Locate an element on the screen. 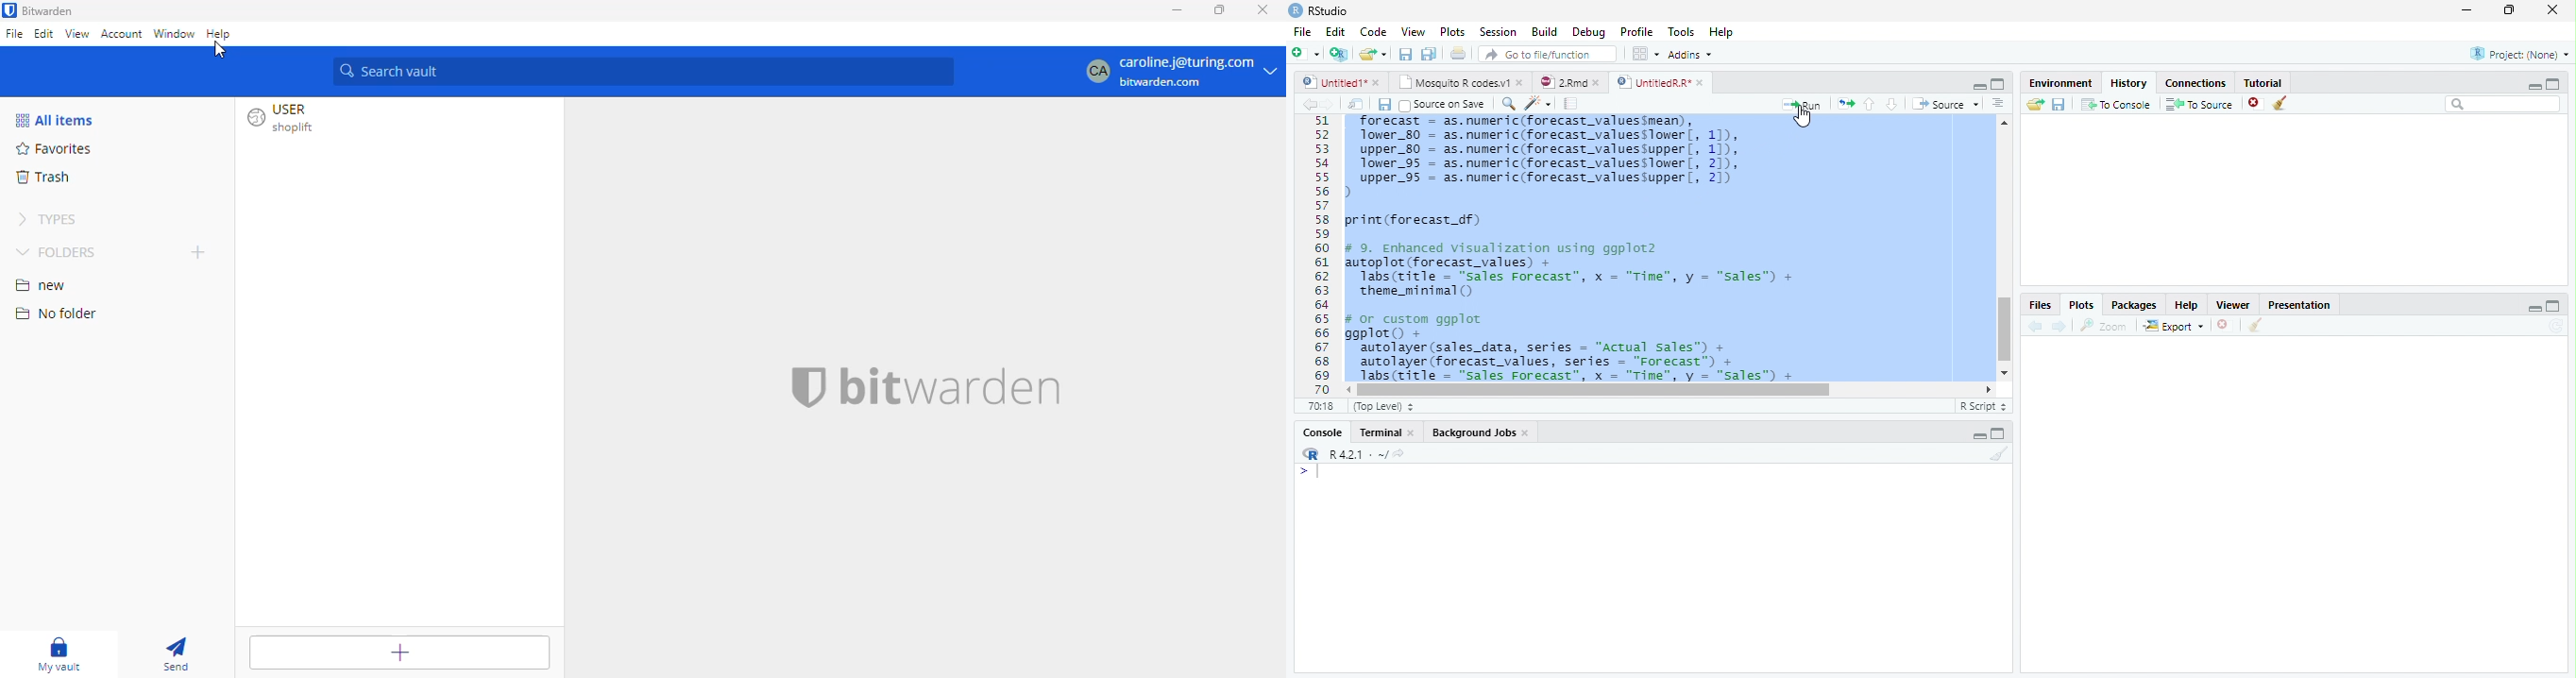 The image size is (2576, 700). To Source is located at coordinates (2199, 103).